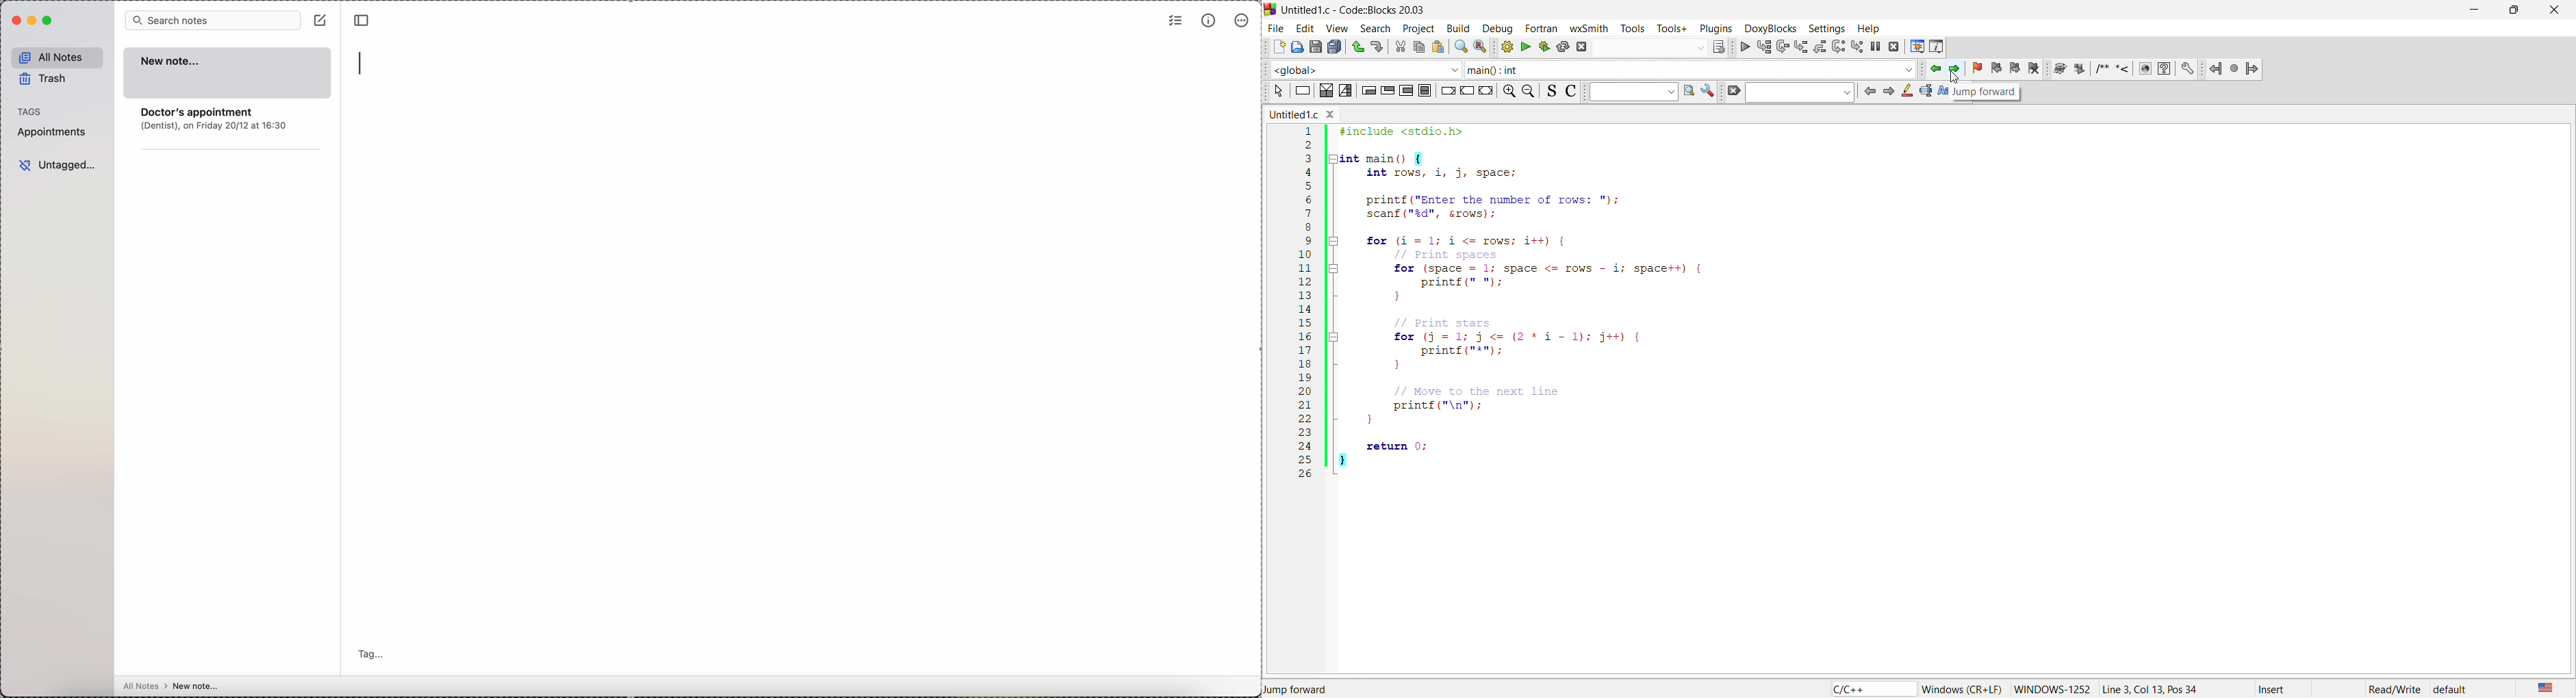 The height and width of the screenshot is (700, 2576). Describe the element at coordinates (1366, 91) in the screenshot. I see `icon` at that location.